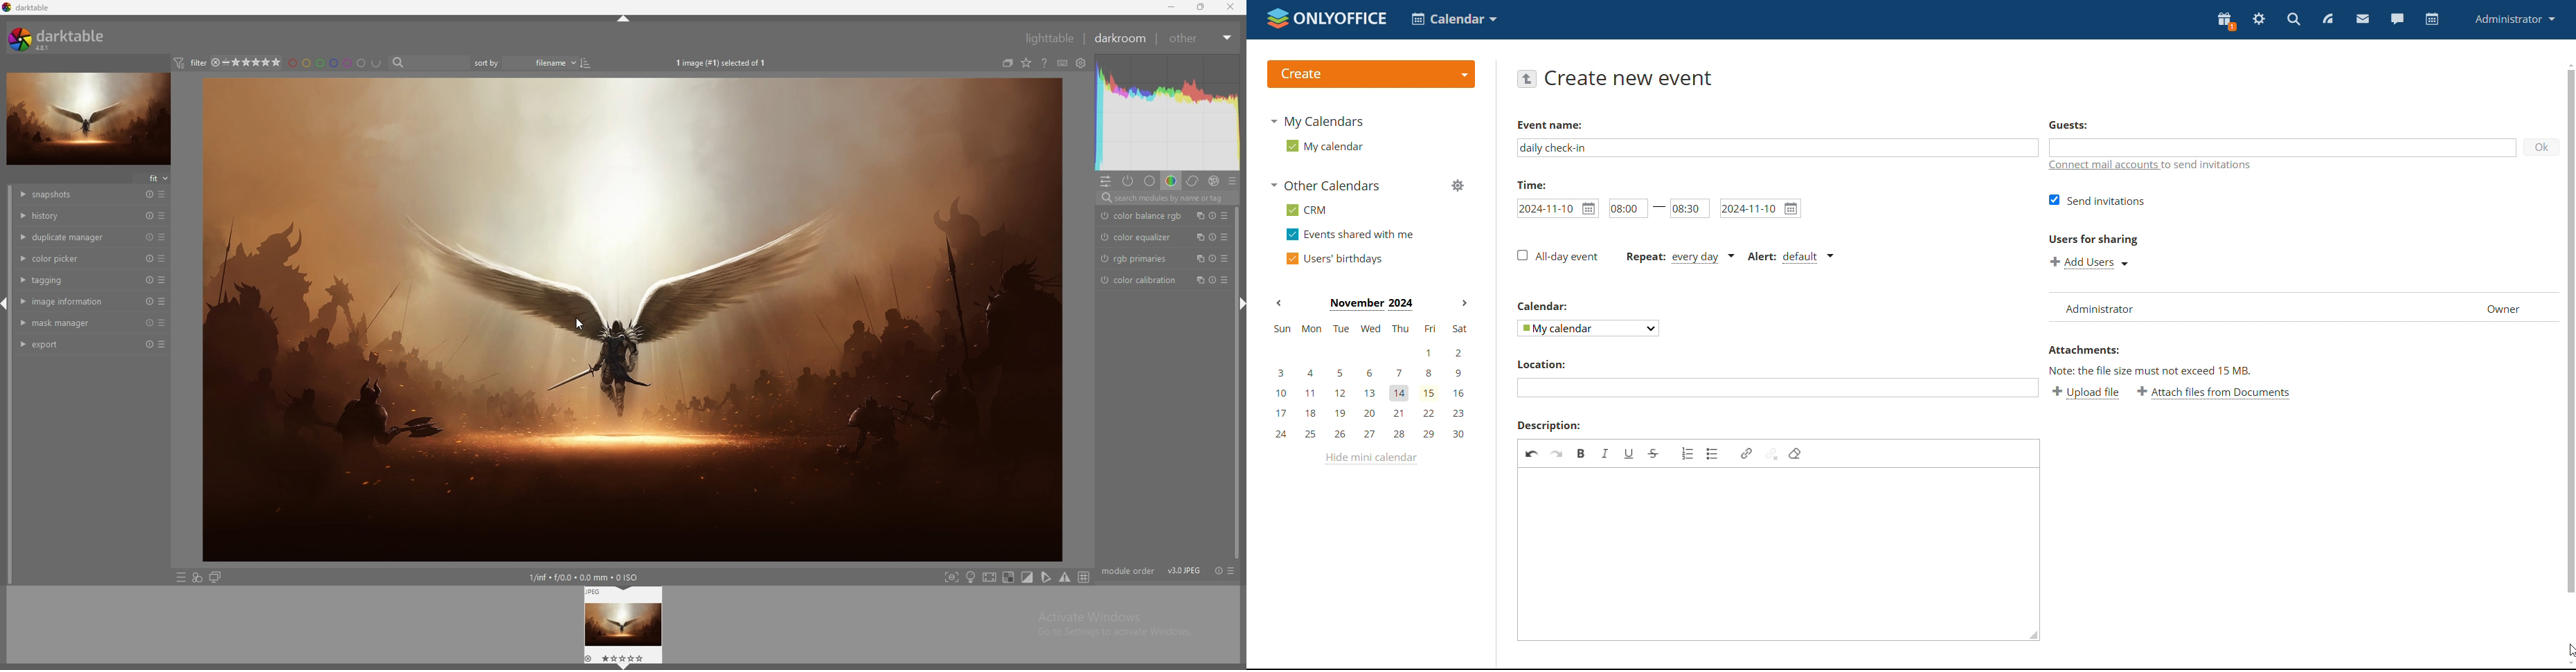 This screenshot has width=2576, height=672. I want to click on reset, so click(150, 280).